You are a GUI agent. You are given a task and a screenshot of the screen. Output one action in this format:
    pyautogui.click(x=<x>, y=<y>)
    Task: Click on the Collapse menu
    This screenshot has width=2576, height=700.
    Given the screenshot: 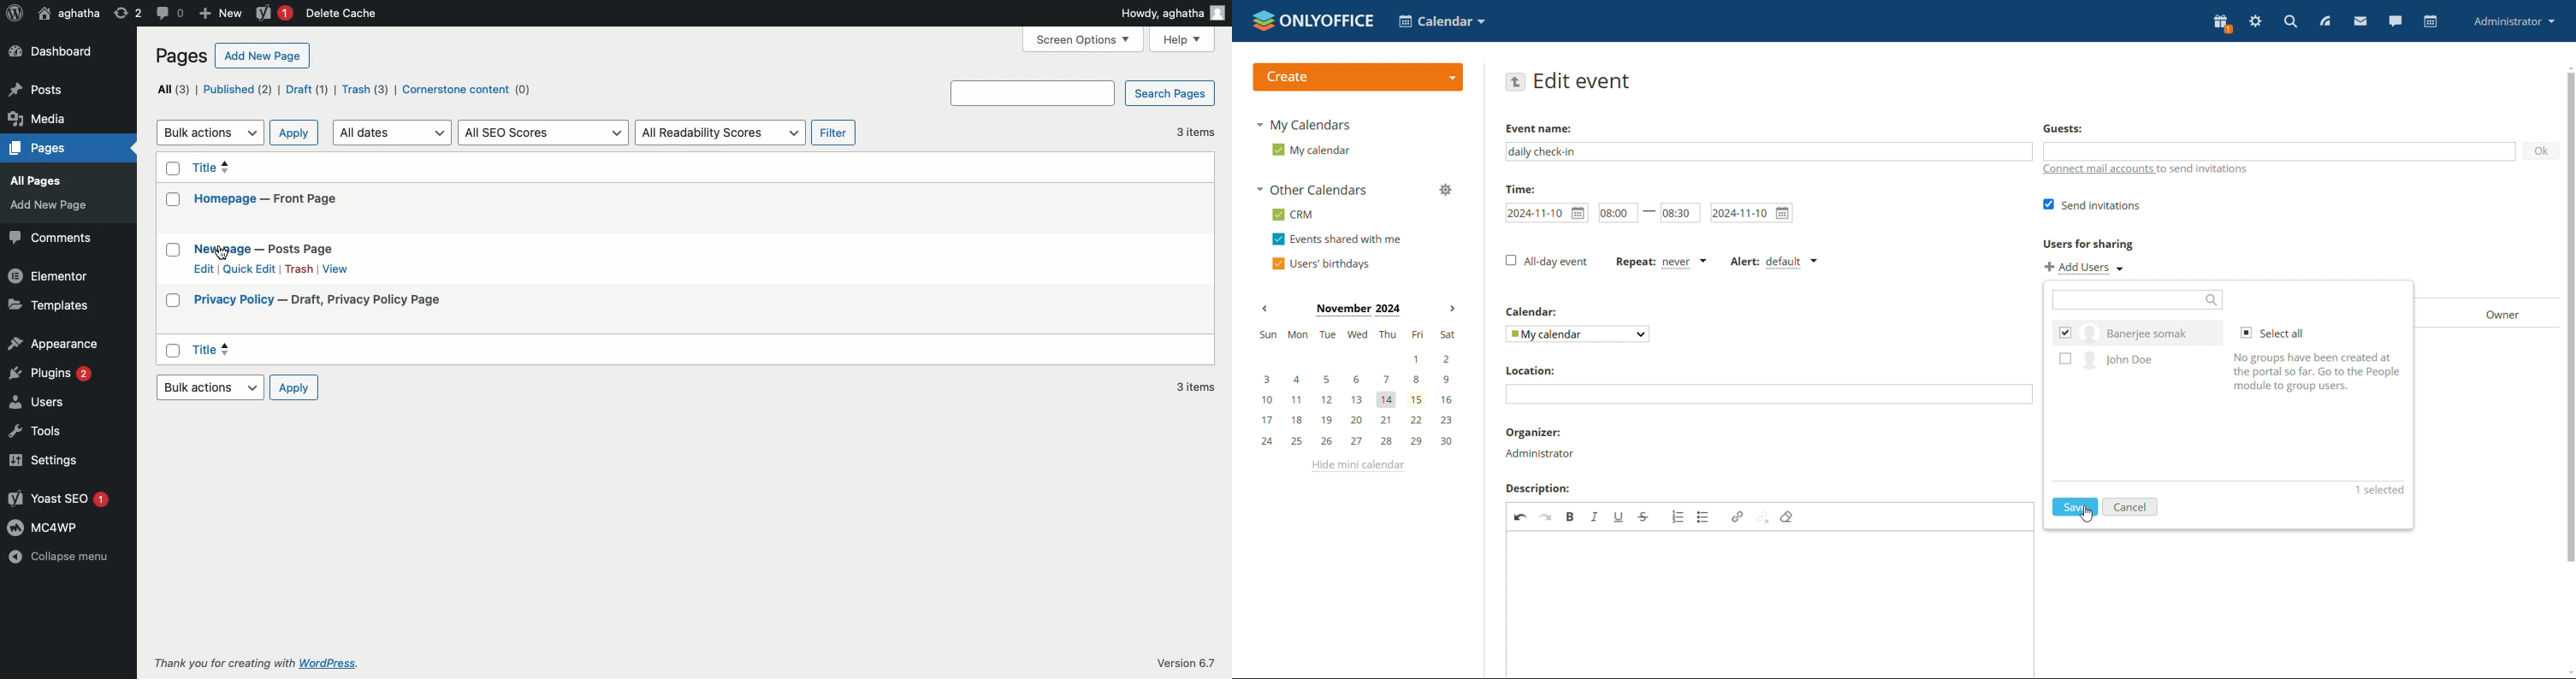 What is the action you would take?
    pyautogui.click(x=57, y=558)
    